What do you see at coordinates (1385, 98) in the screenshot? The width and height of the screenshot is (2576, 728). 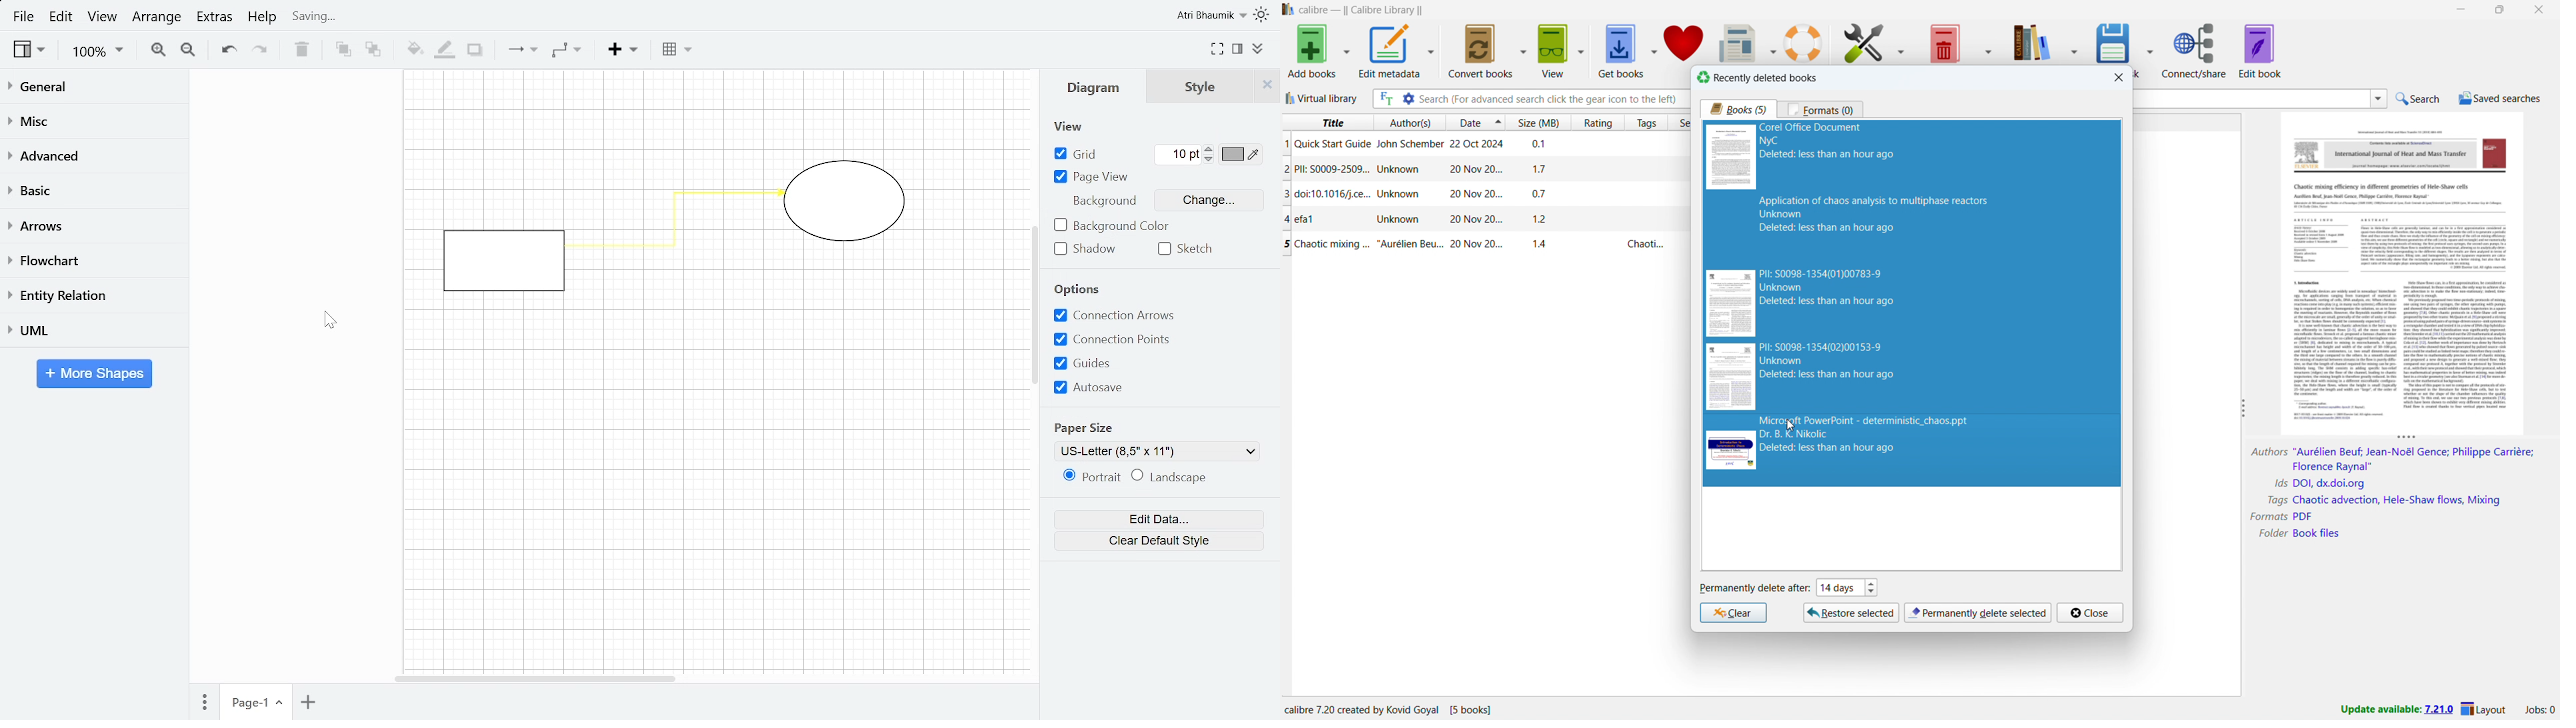 I see `full text search` at bounding box center [1385, 98].